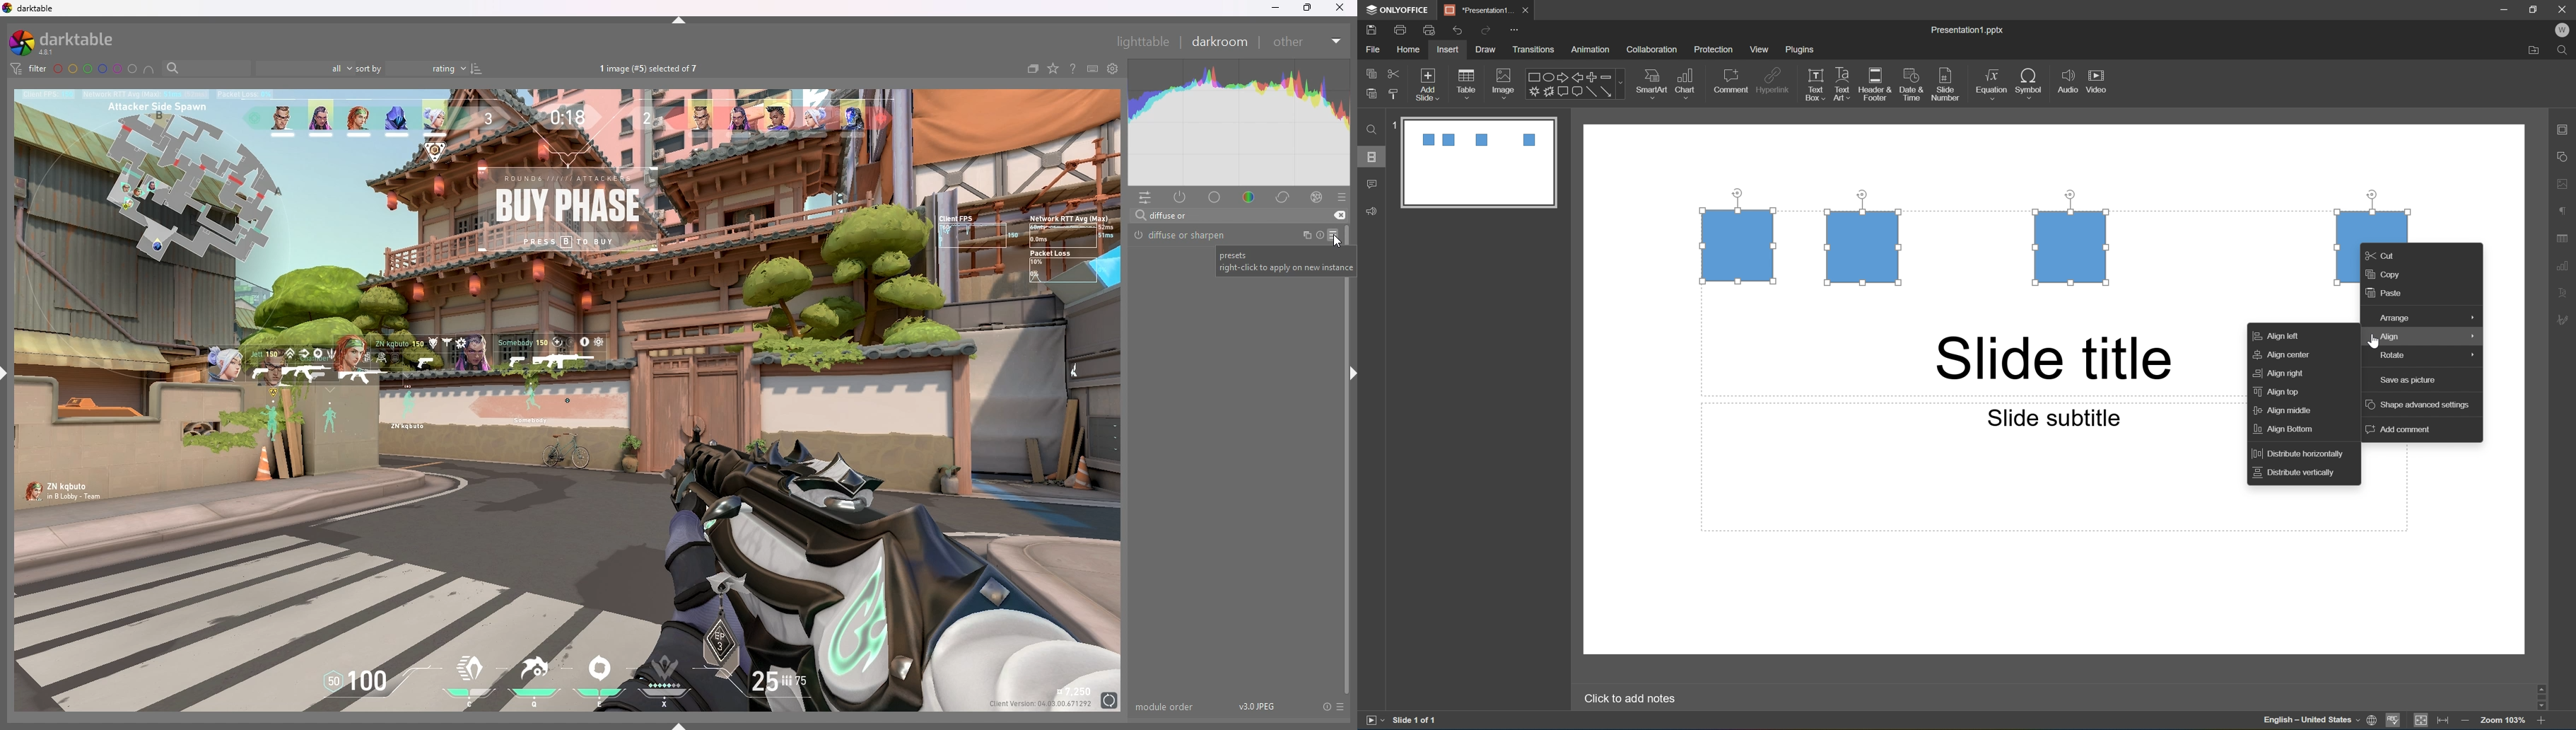  Describe the element at coordinates (2563, 9) in the screenshot. I see `close` at that location.